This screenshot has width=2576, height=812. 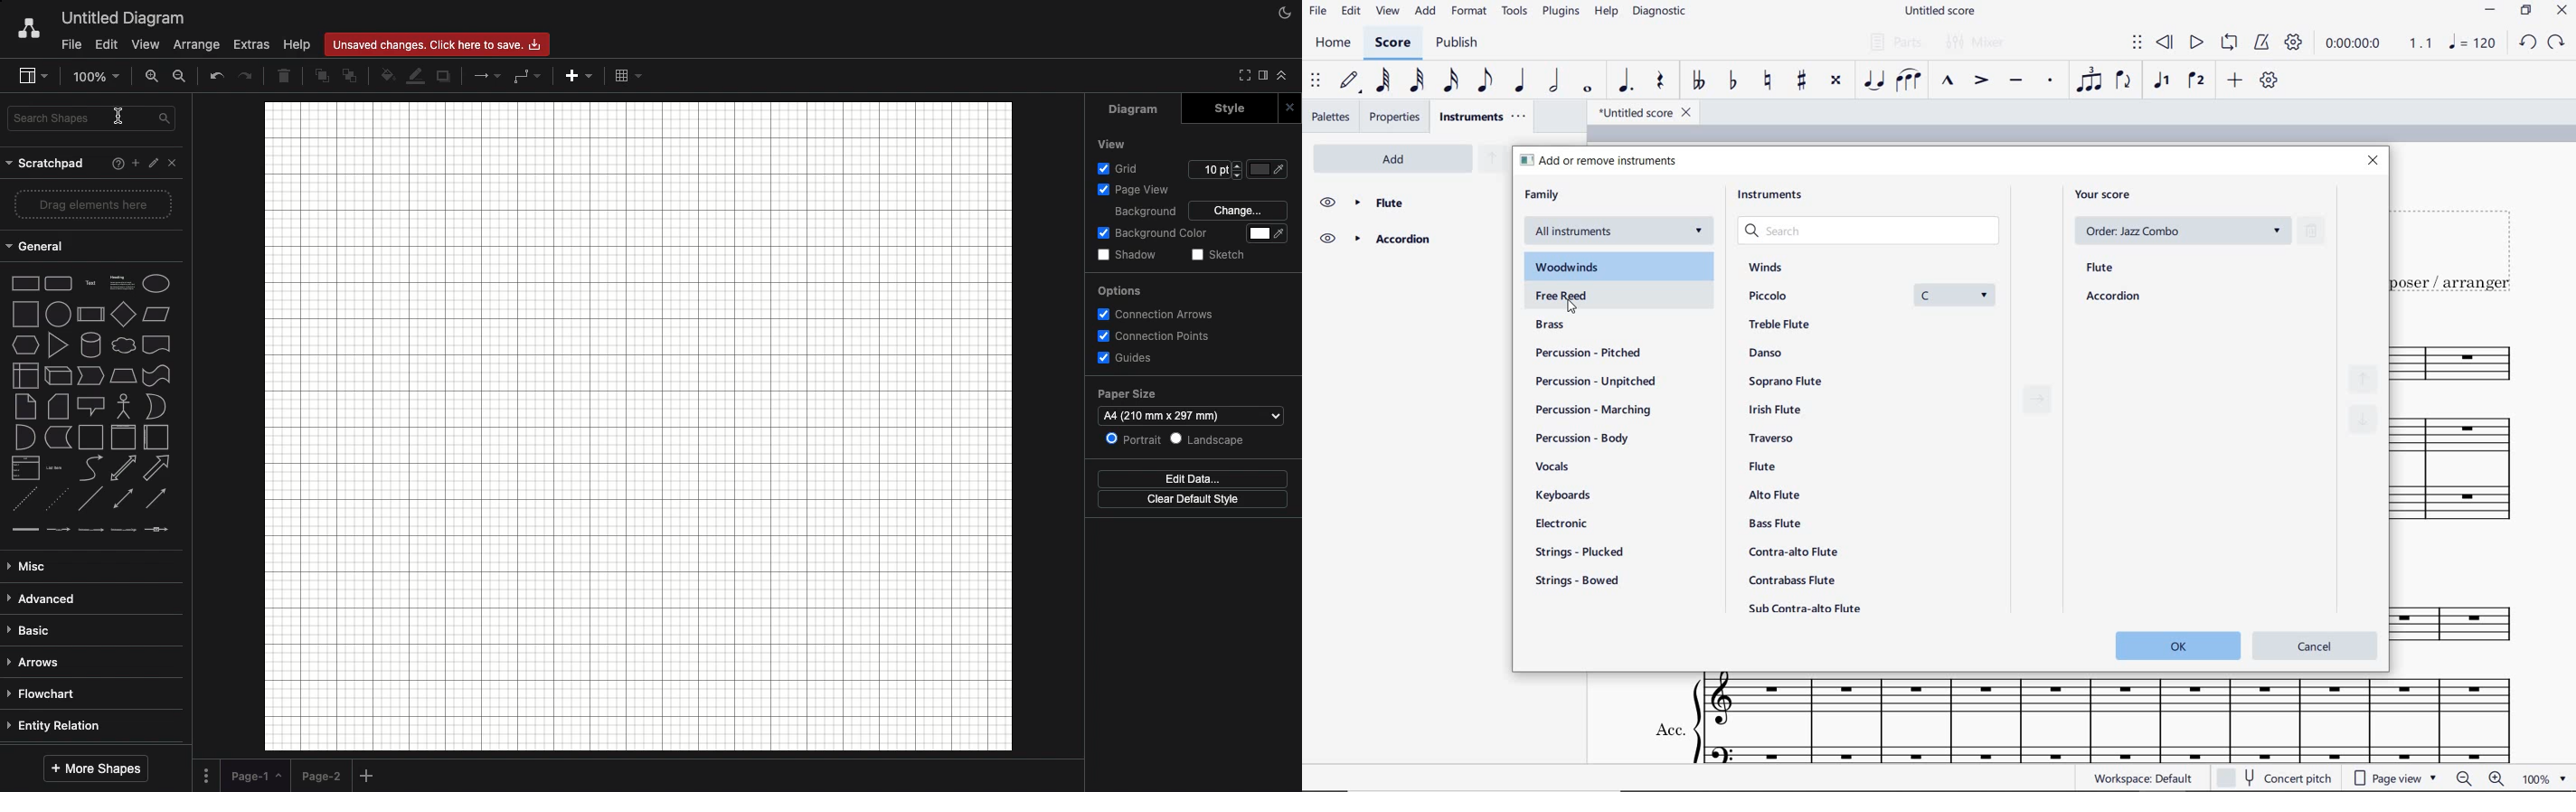 I want to click on Scratchpad, so click(x=45, y=166).